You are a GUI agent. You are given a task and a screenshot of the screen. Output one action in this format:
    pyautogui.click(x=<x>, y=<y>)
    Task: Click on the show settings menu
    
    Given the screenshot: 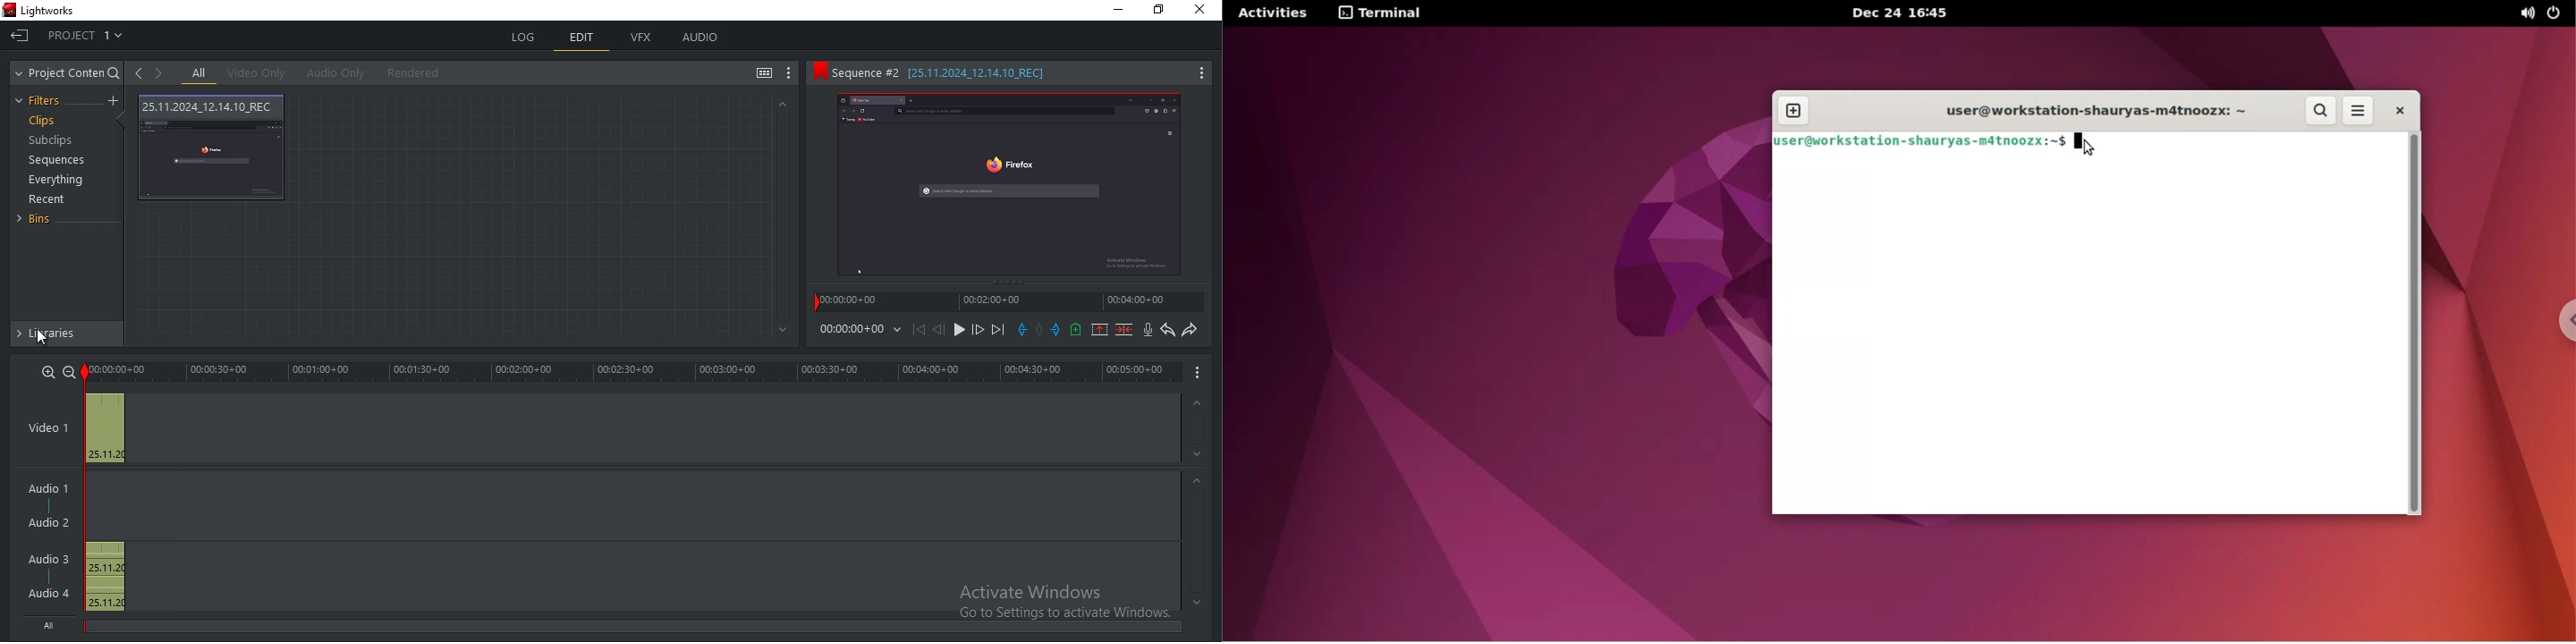 What is the action you would take?
    pyautogui.click(x=791, y=73)
    